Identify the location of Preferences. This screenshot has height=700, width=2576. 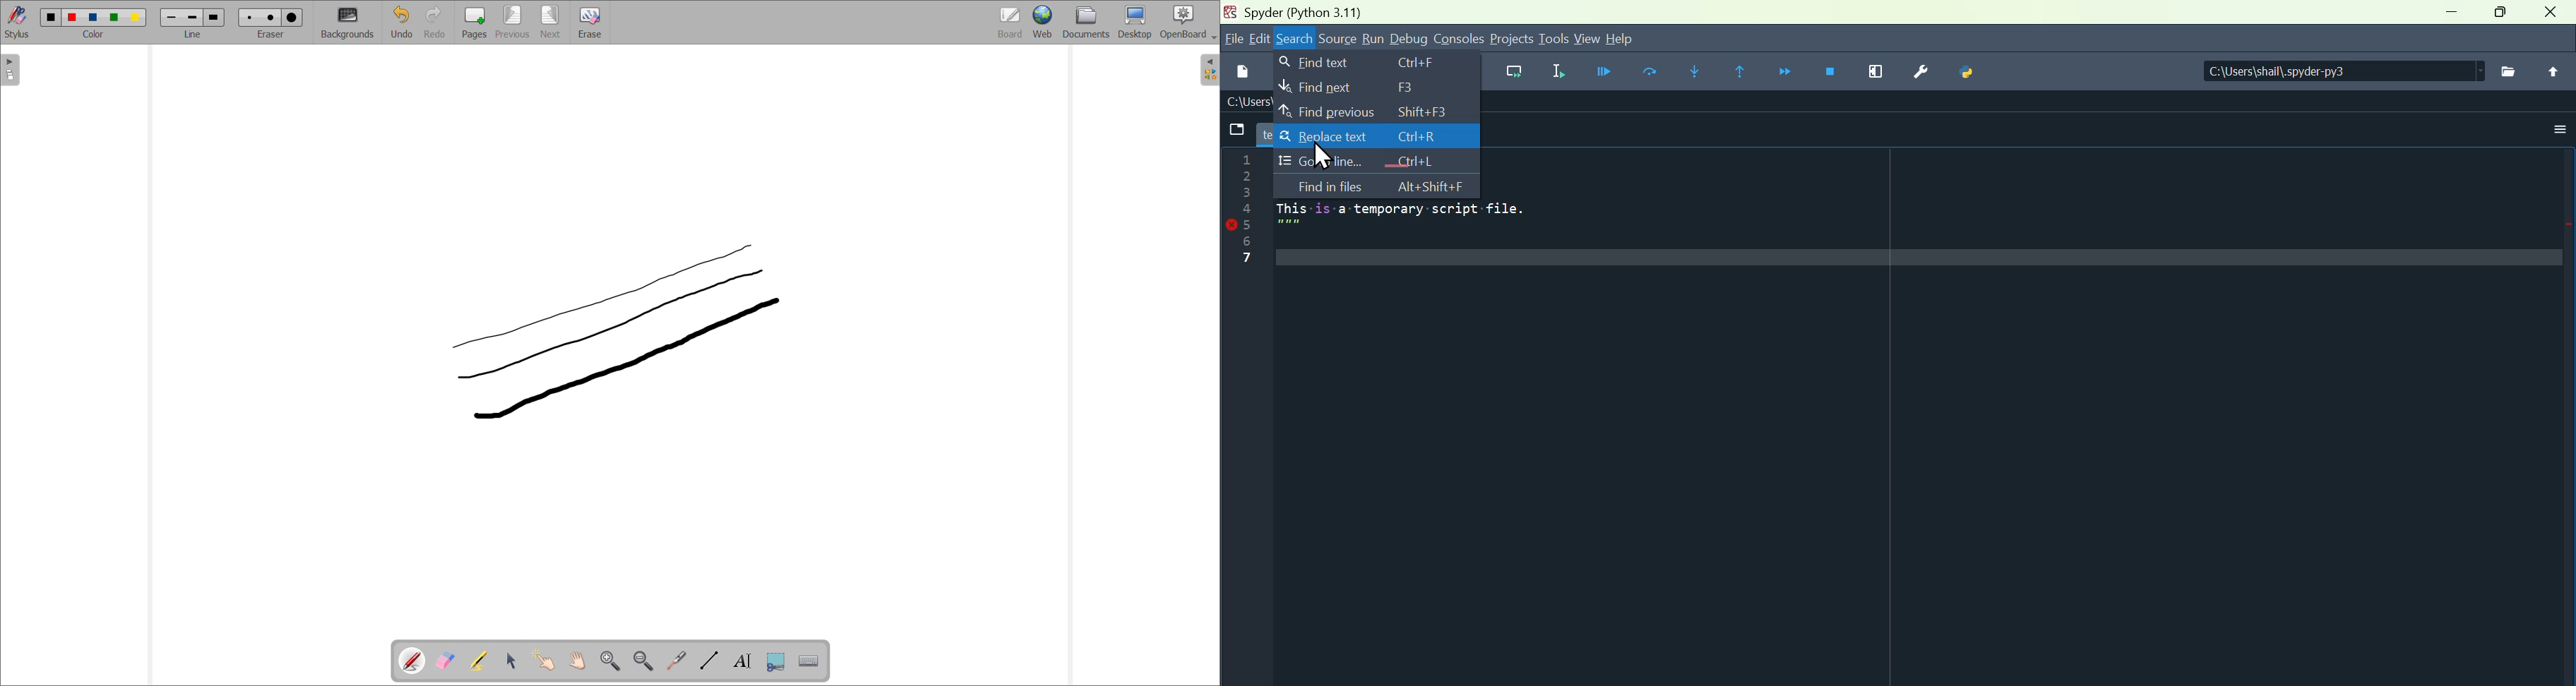
(1919, 73).